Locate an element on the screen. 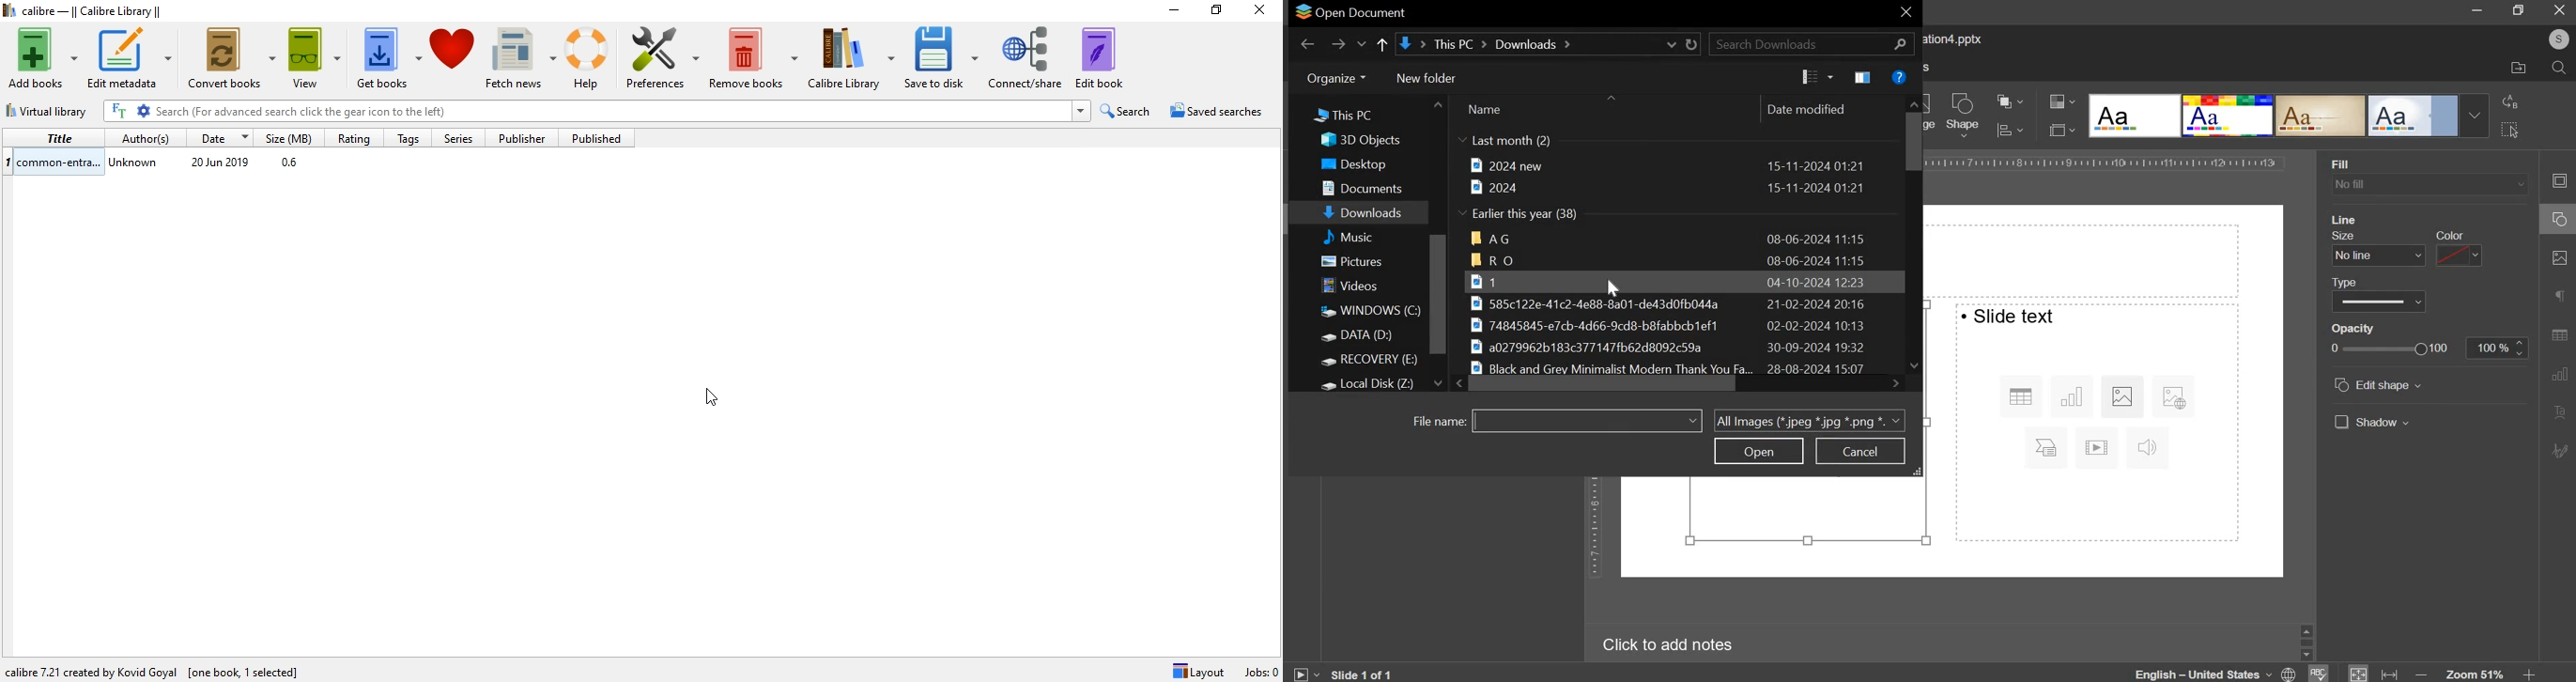 The width and height of the screenshot is (2576, 700). search is located at coordinates (2559, 69).